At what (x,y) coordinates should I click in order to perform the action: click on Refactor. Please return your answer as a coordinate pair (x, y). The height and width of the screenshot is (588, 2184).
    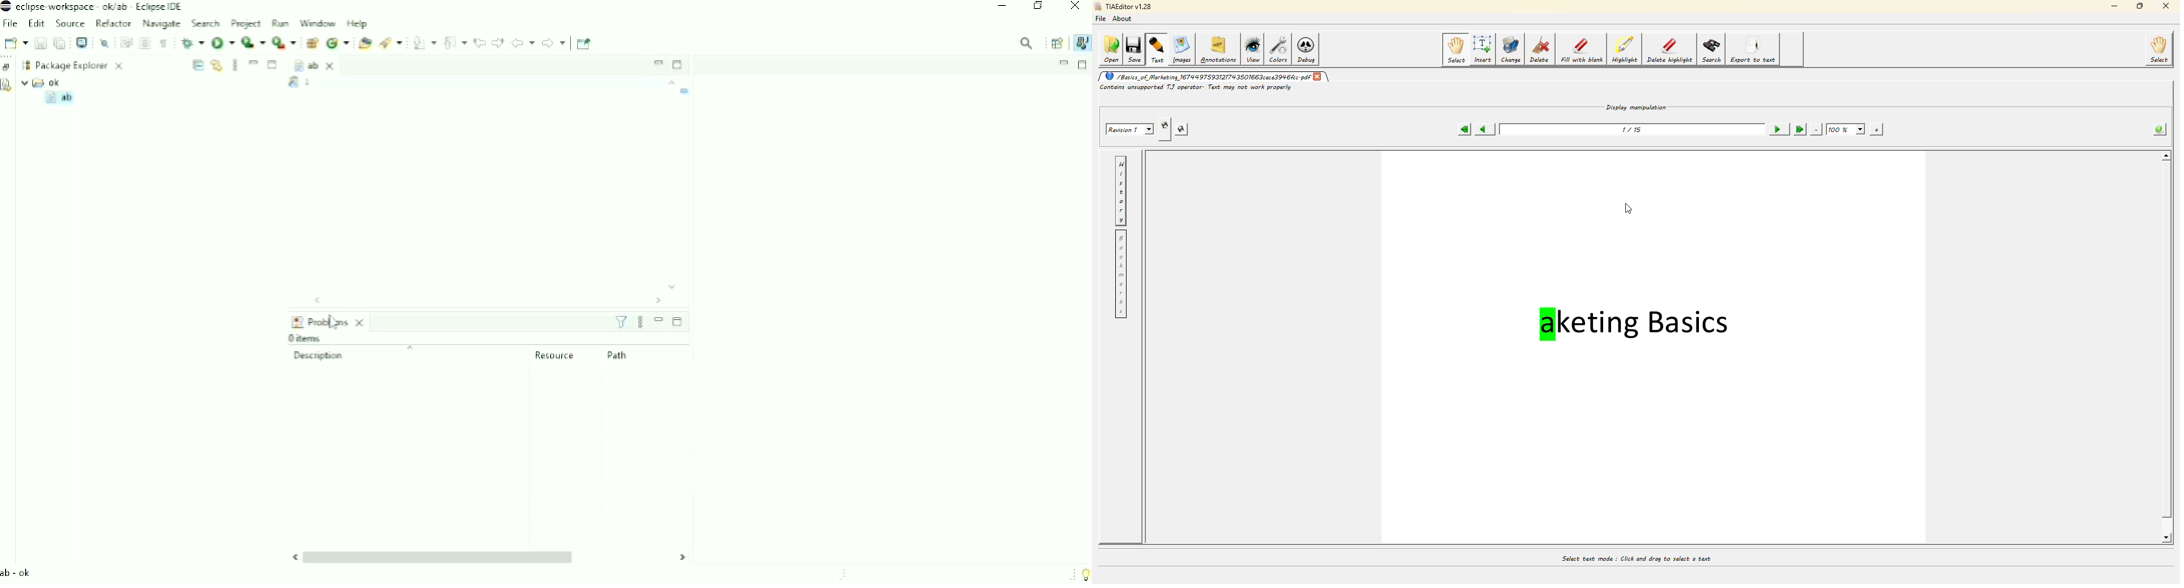
    Looking at the image, I should click on (113, 22).